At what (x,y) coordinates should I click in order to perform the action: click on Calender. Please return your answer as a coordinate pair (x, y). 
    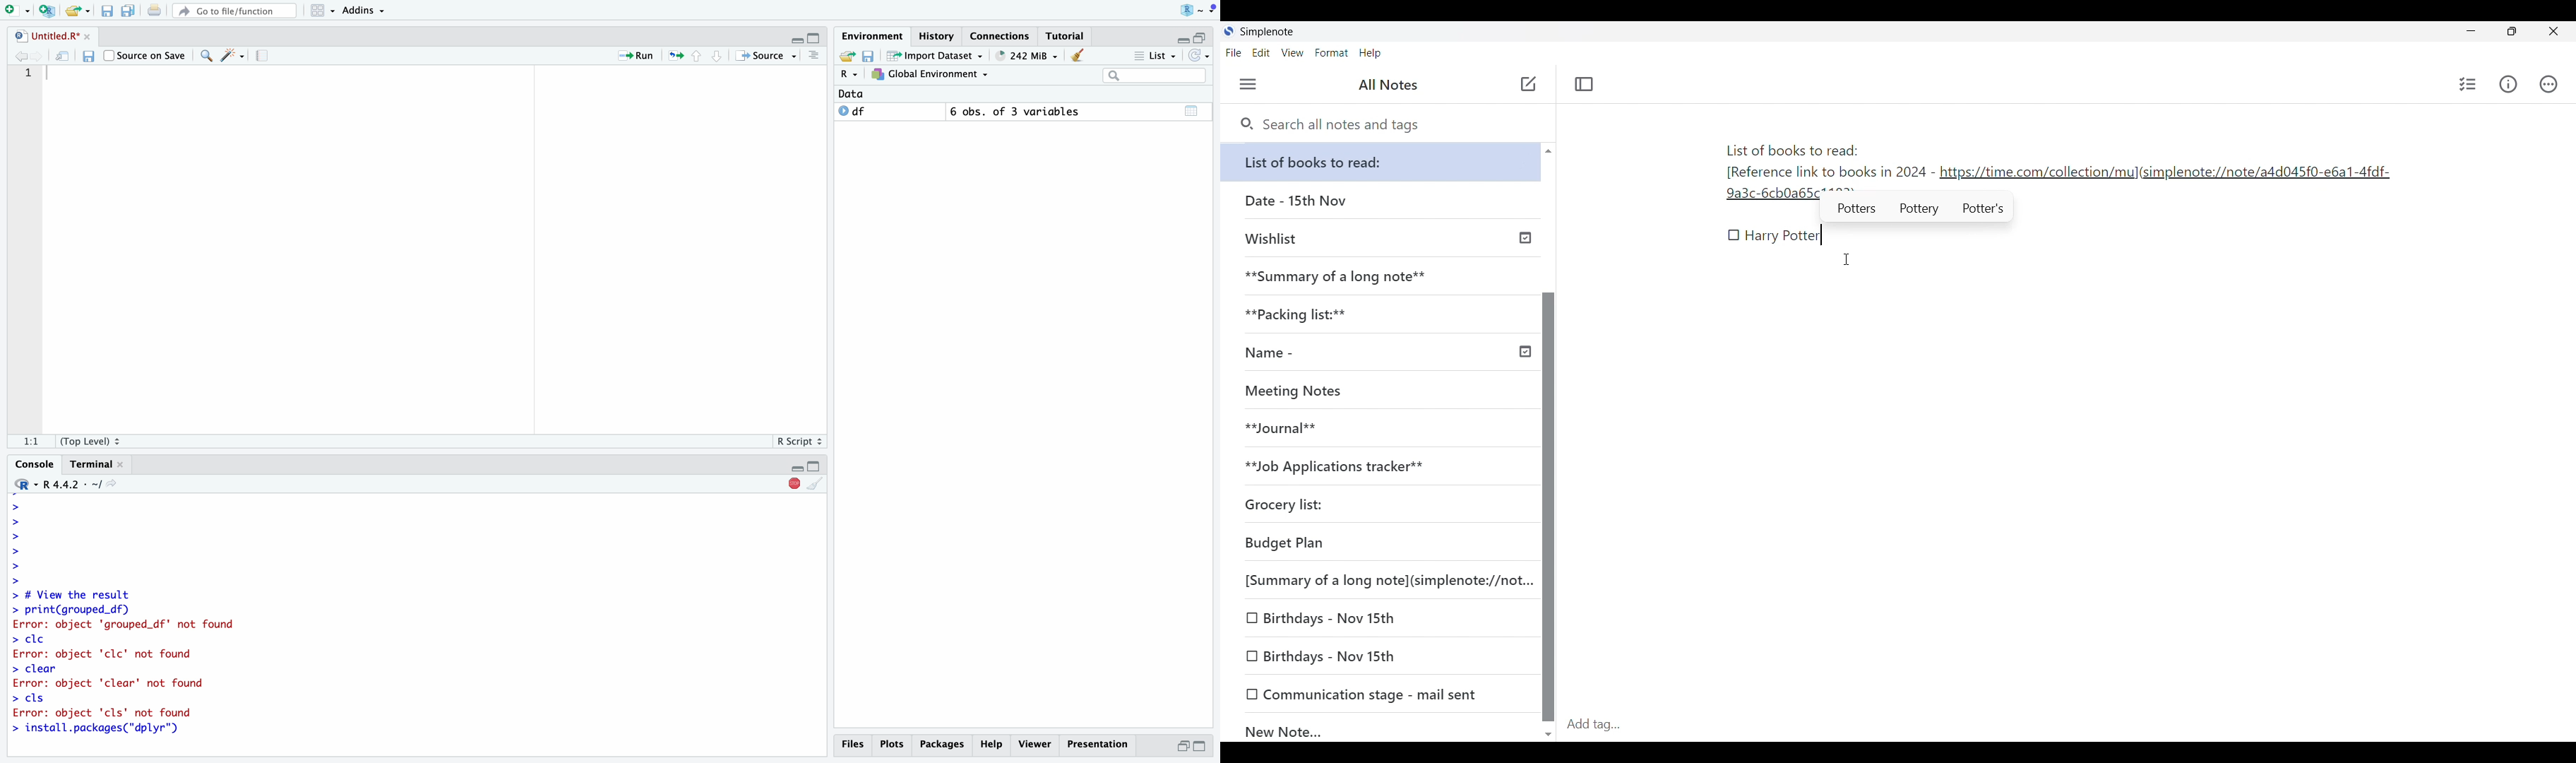
    Looking at the image, I should click on (1193, 111).